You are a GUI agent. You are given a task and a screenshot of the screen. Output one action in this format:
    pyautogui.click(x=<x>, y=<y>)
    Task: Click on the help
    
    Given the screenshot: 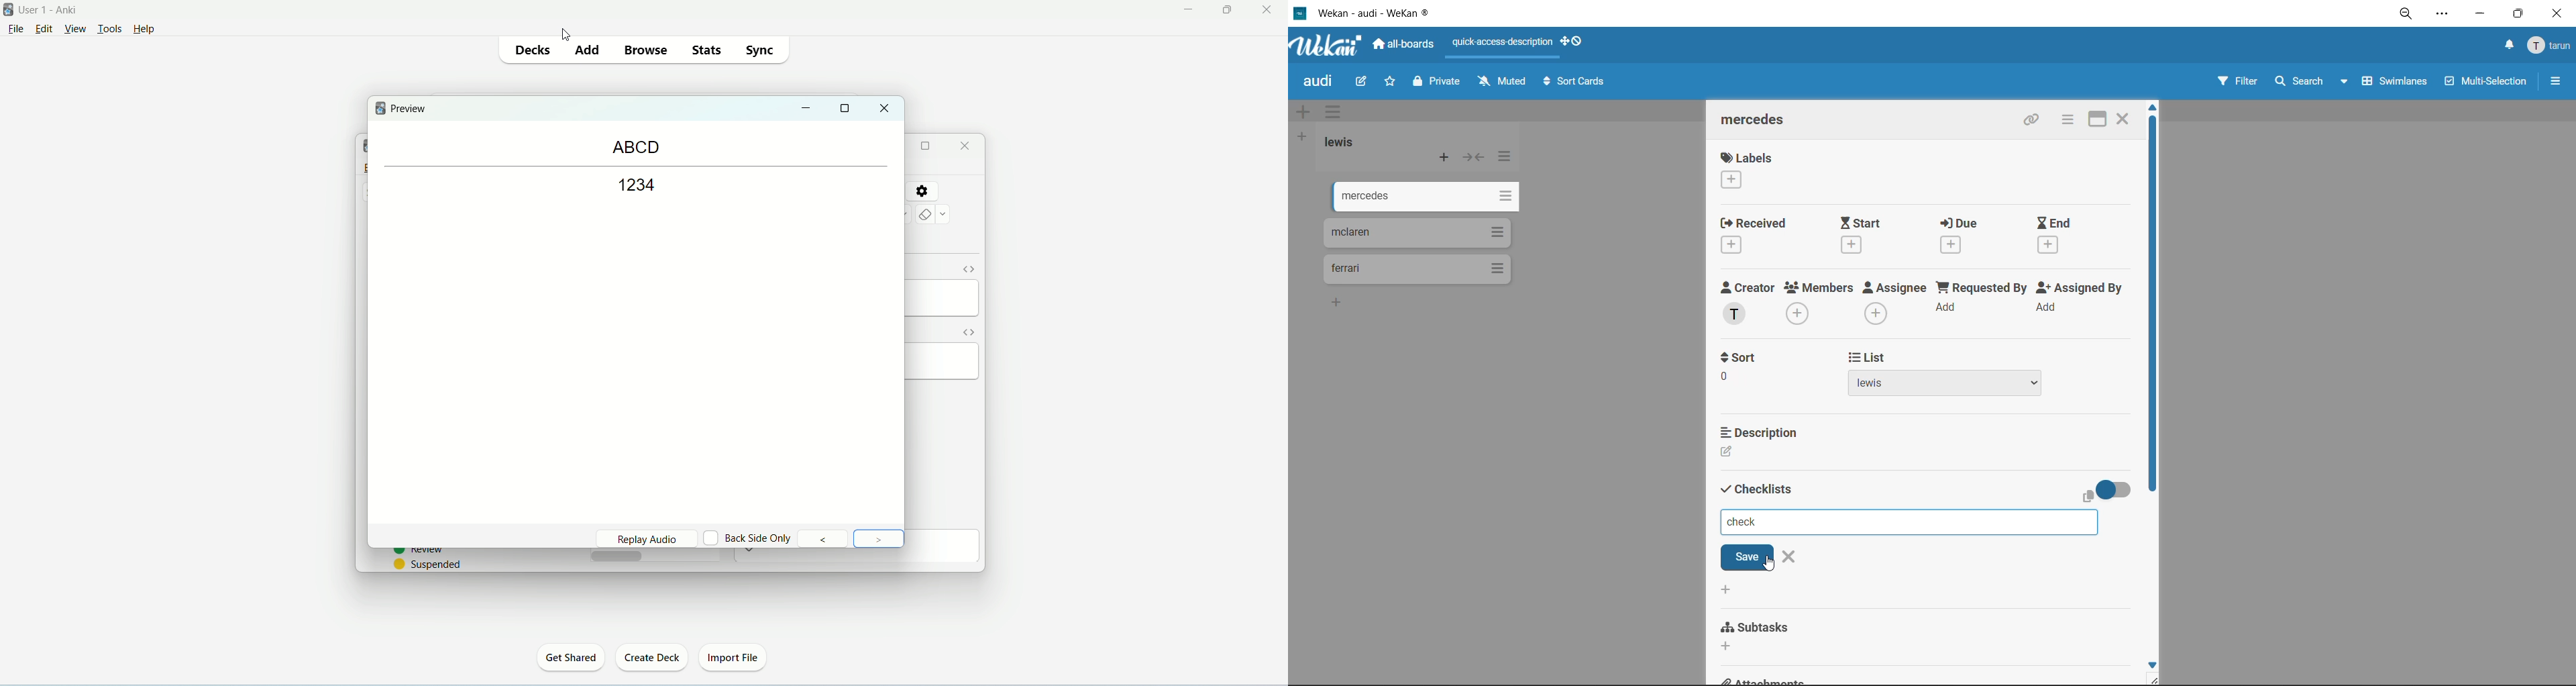 What is the action you would take?
    pyautogui.click(x=151, y=28)
    